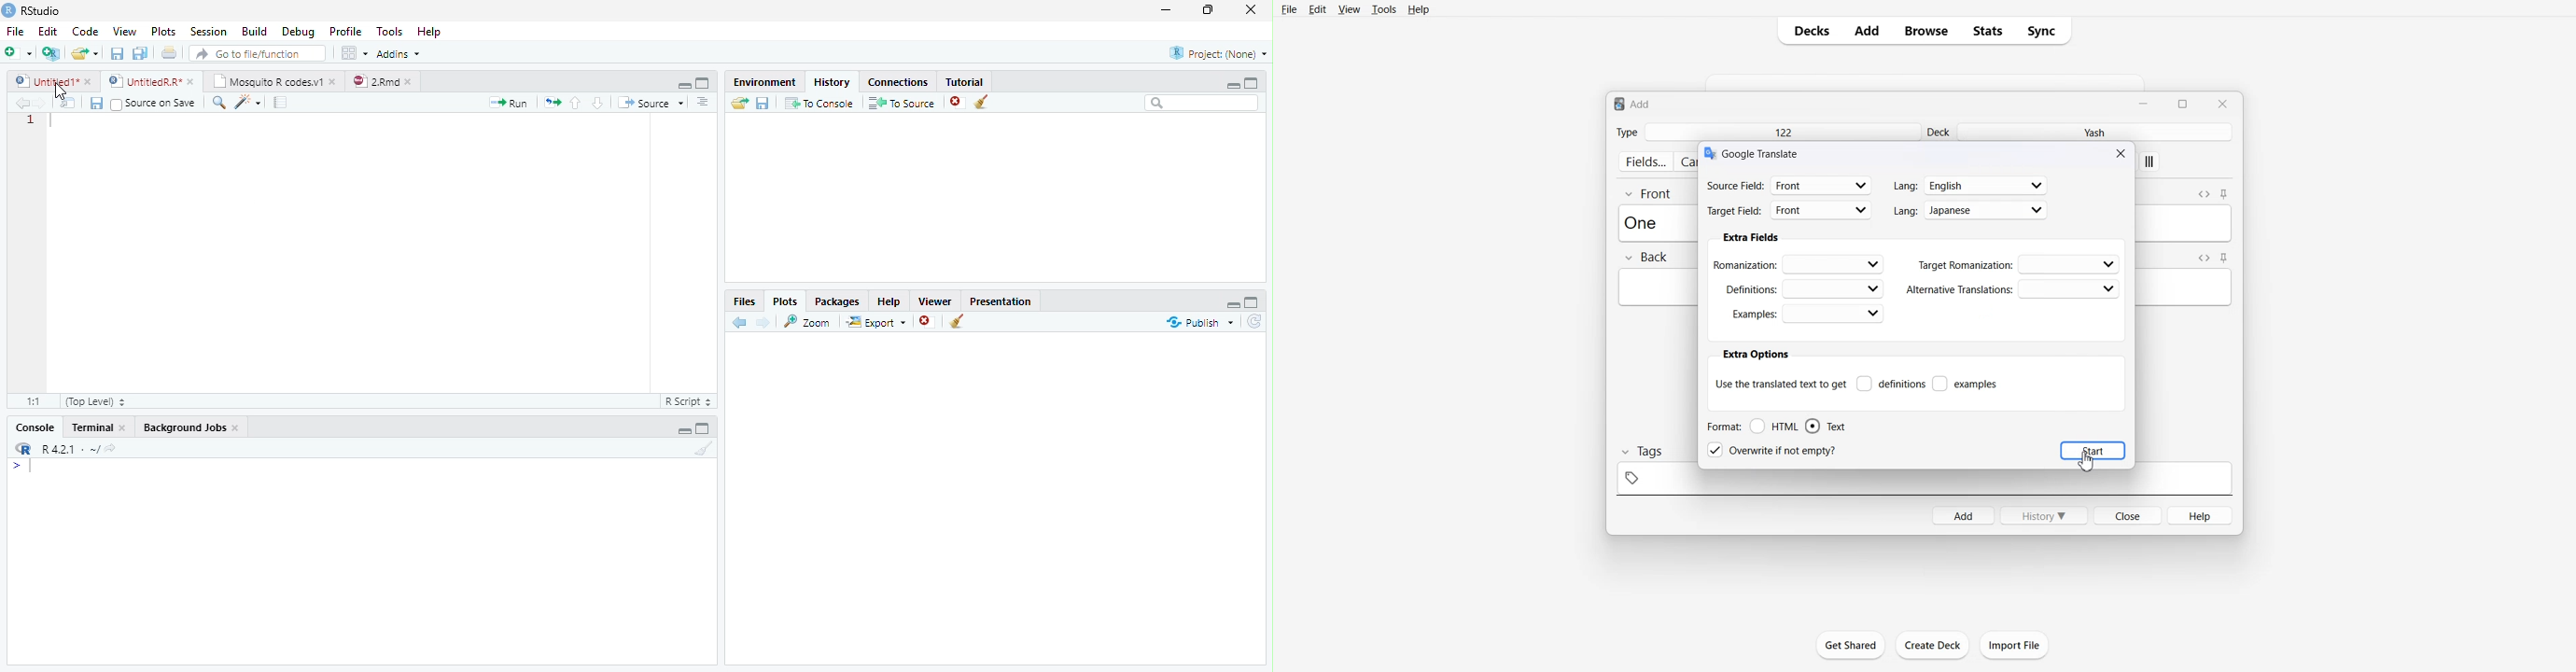  I want to click on Clear, so click(958, 323).